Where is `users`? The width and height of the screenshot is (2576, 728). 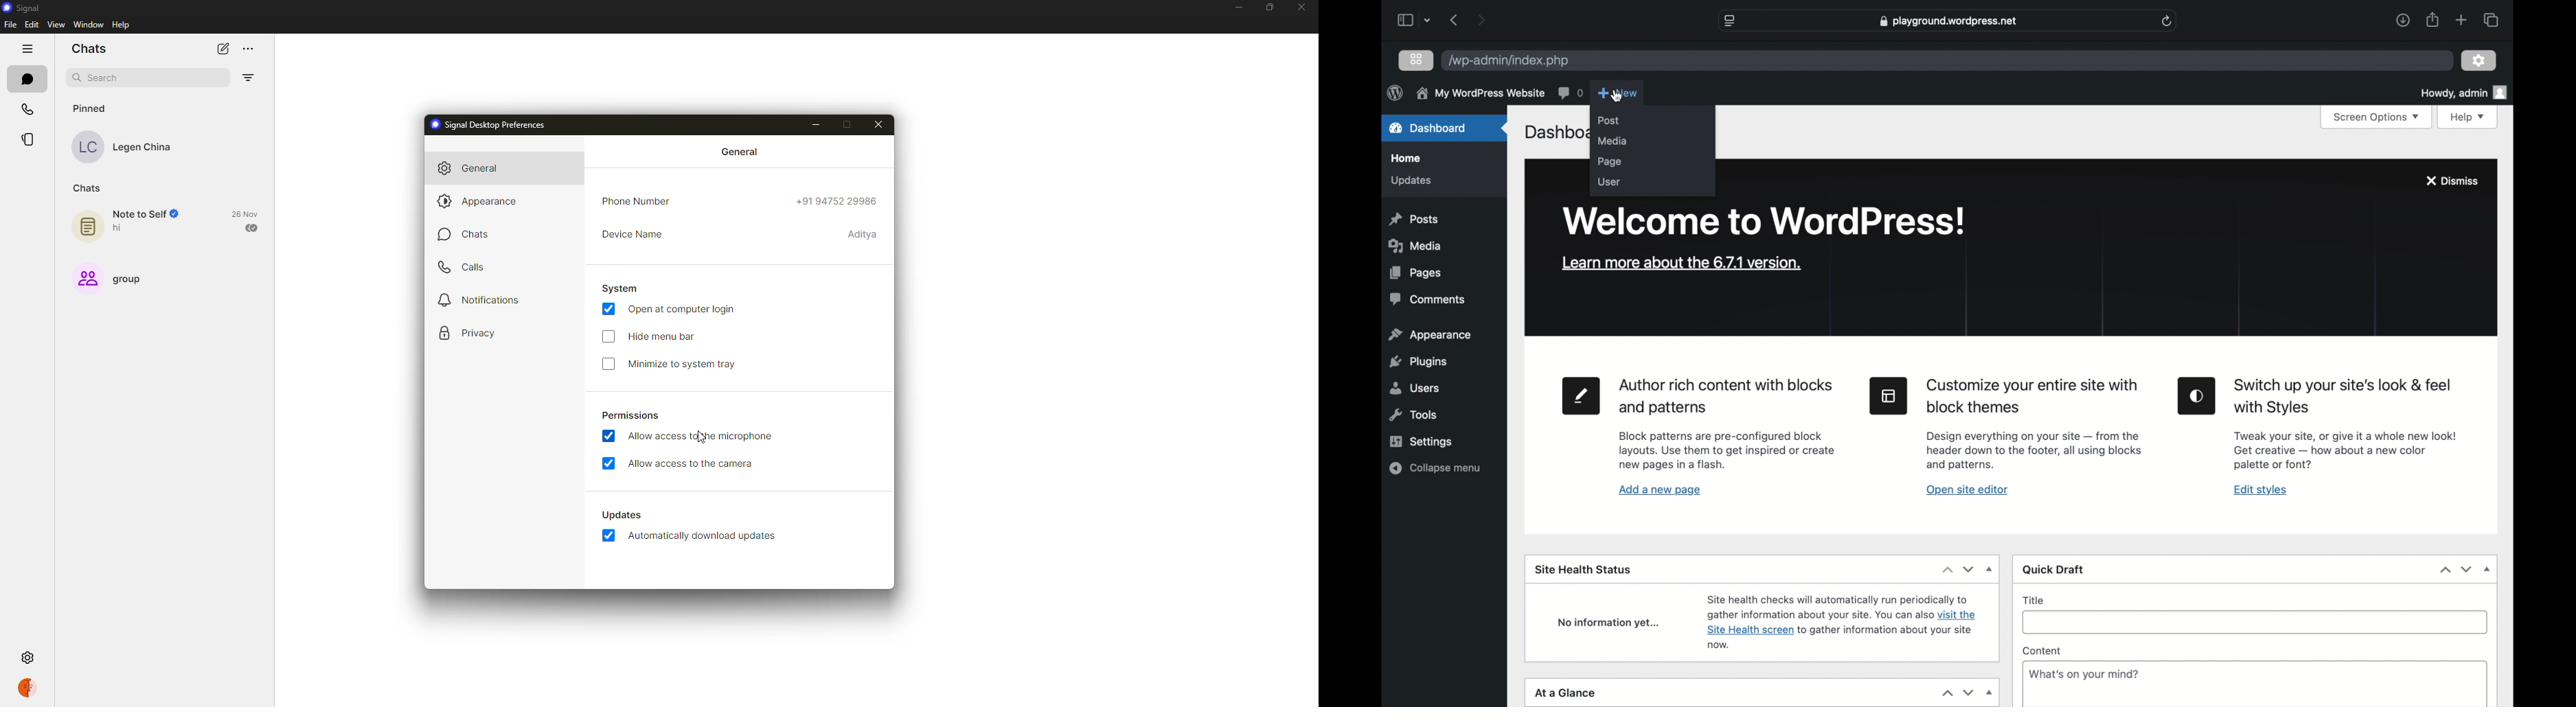
users is located at coordinates (1413, 388).